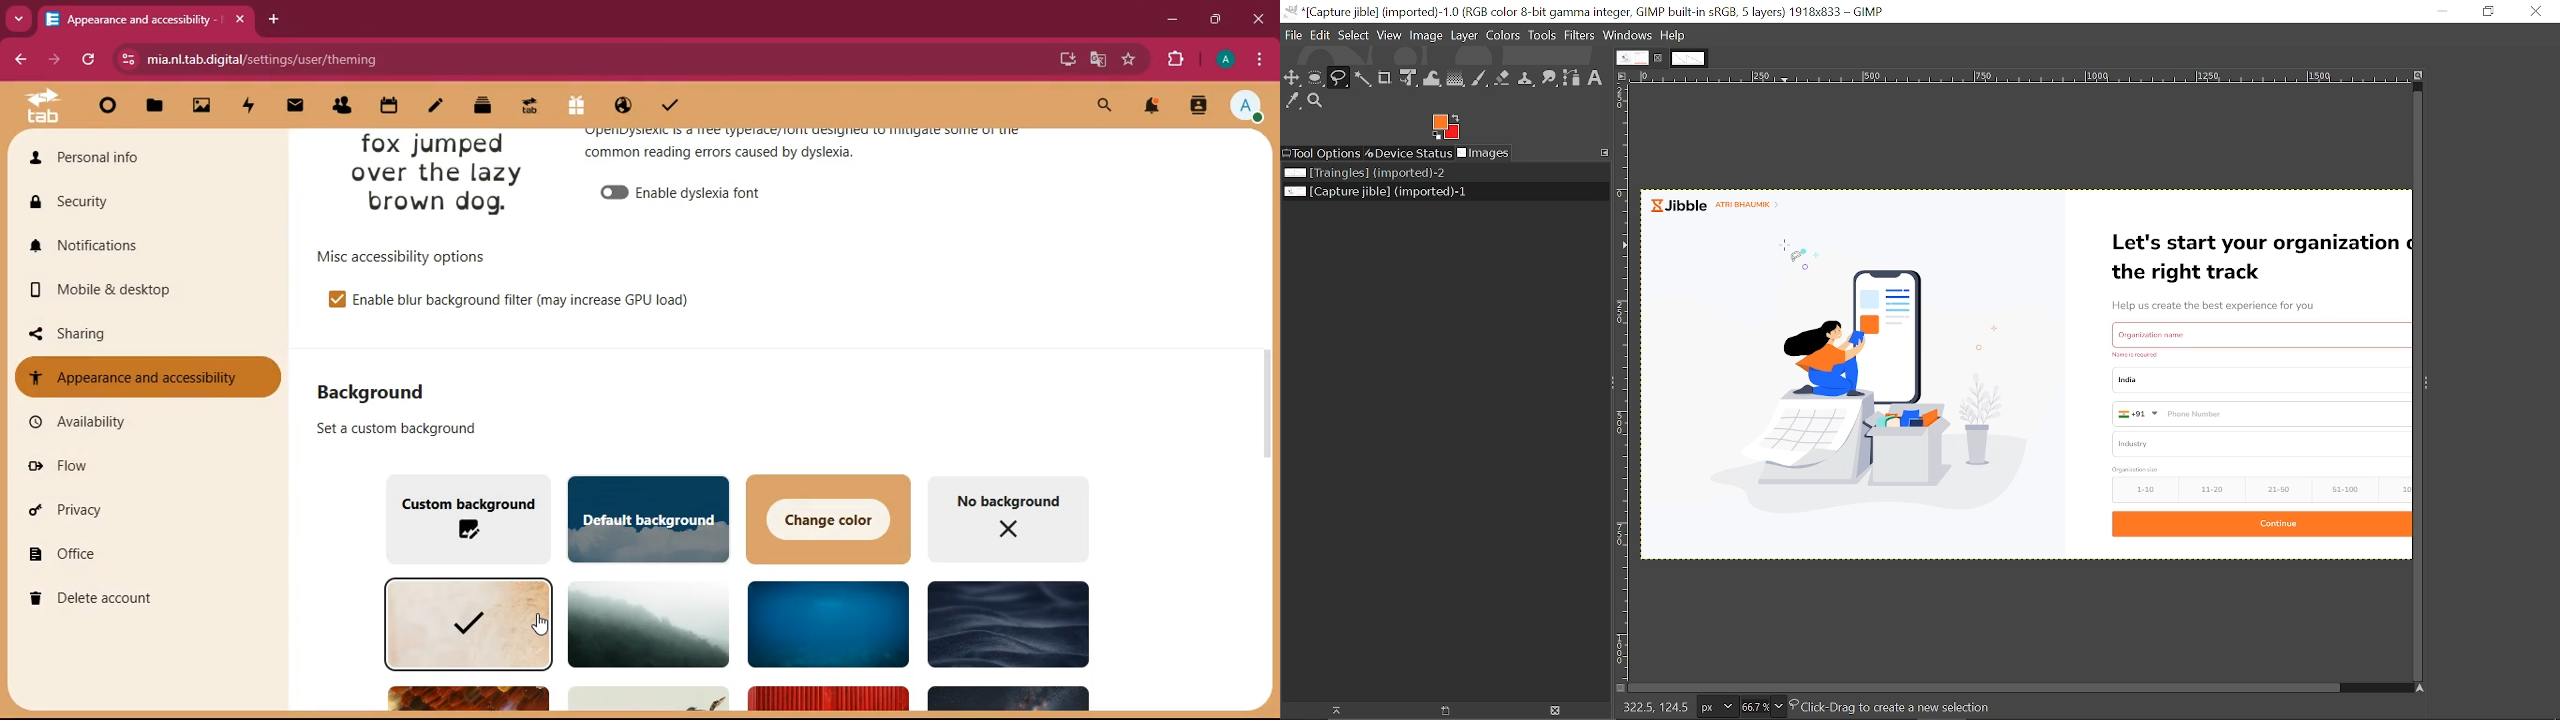 The image size is (2576, 728). I want to click on privacy, so click(139, 511).